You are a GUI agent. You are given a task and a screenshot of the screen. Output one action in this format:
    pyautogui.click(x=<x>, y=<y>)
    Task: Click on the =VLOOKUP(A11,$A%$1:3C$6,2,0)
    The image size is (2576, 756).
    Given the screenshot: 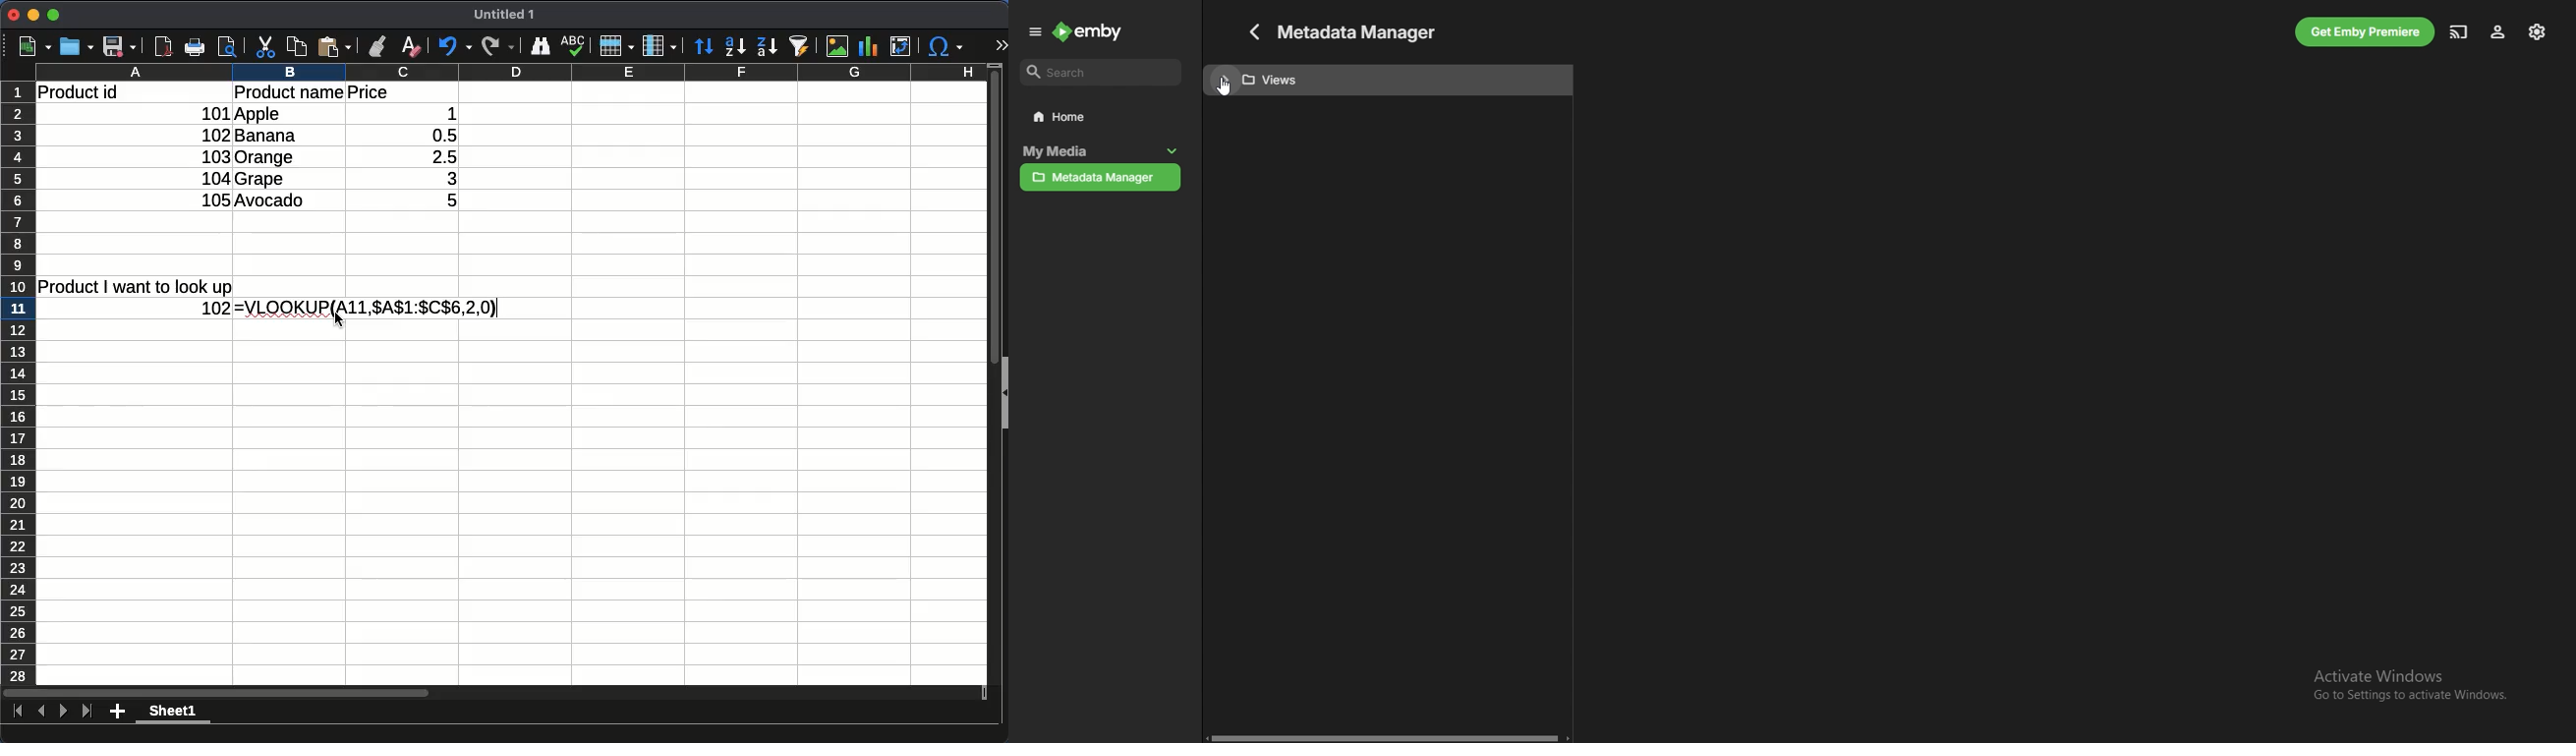 What is the action you would take?
    pyautogui.click(x=368, y=308)
    